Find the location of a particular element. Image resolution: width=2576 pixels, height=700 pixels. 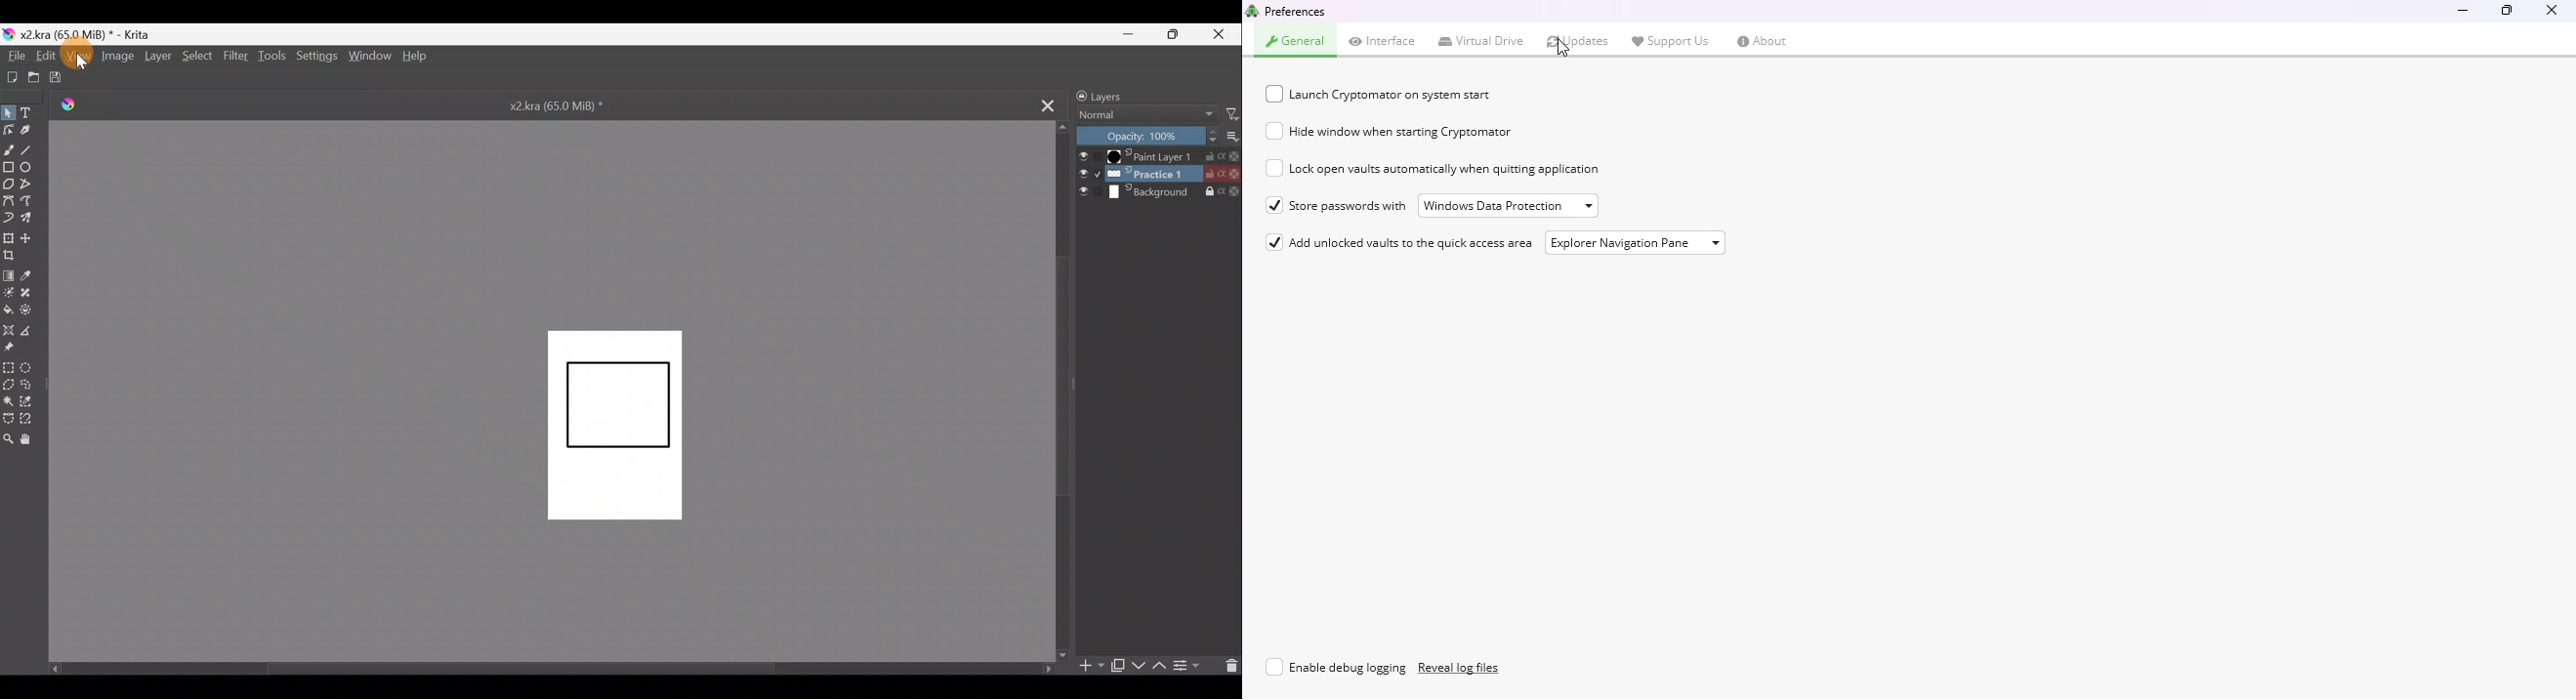

Freehand path tool is located at coordinates (32, 201).